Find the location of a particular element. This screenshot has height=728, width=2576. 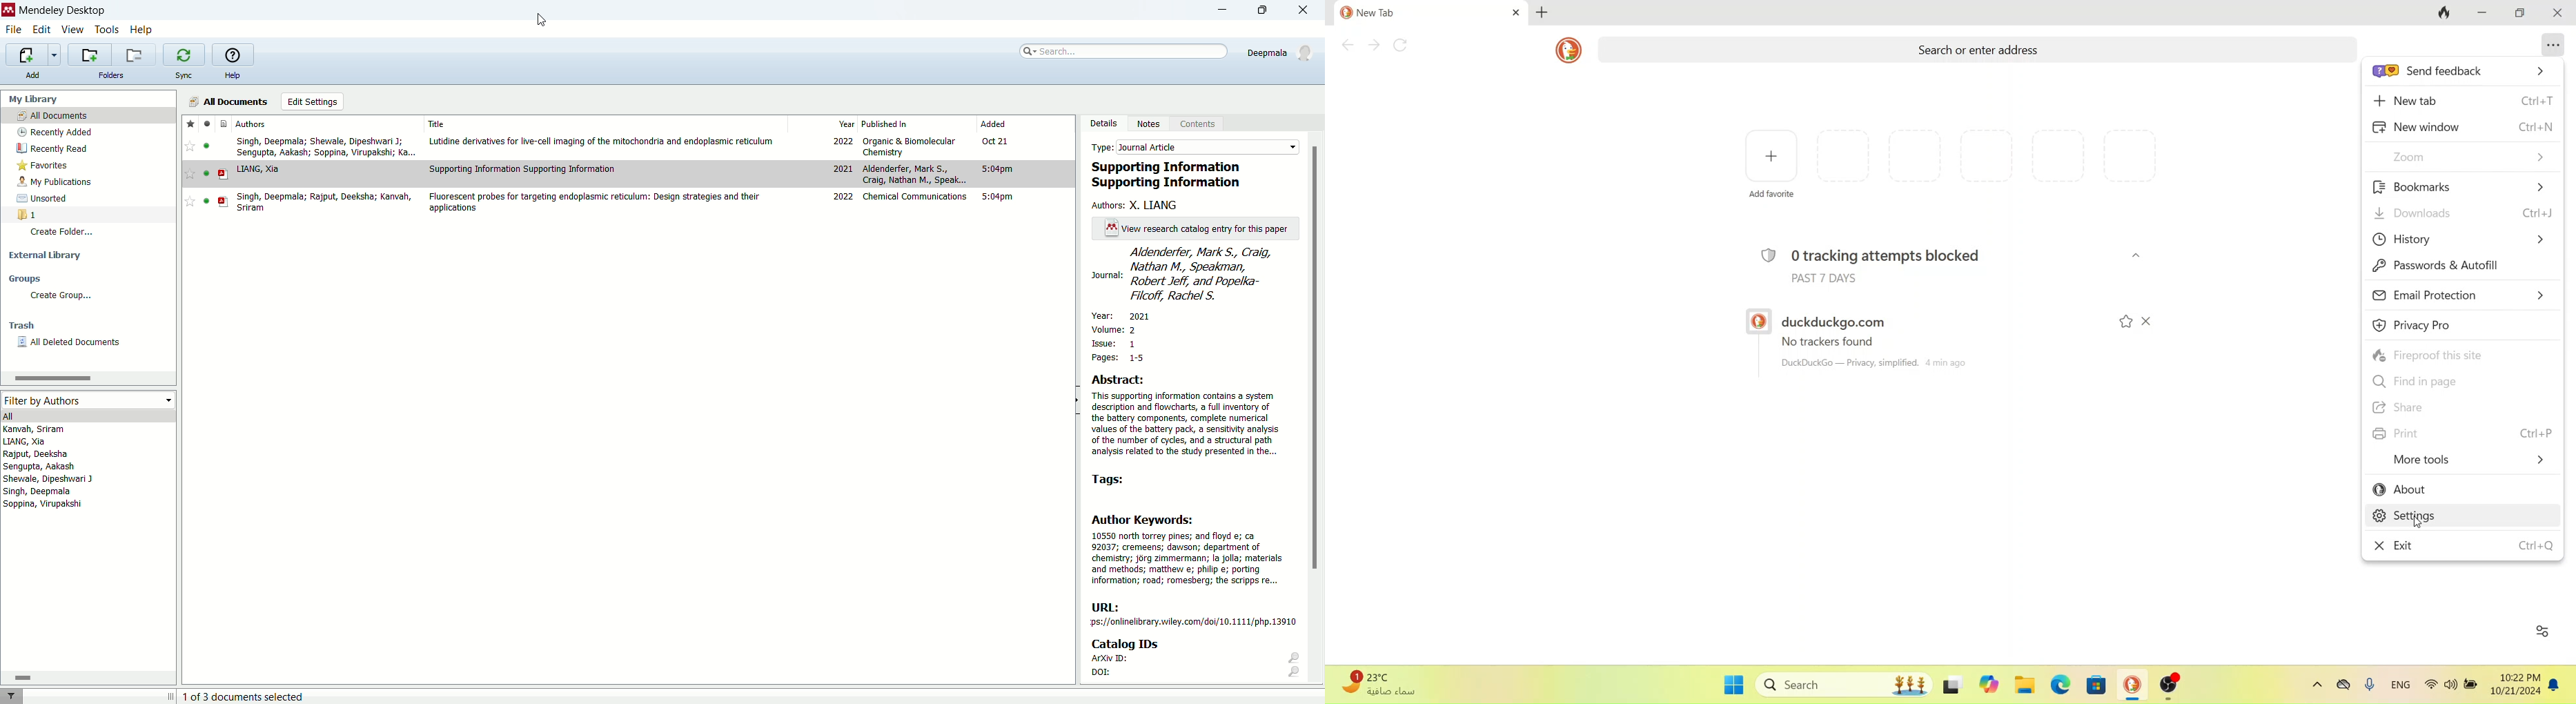

filter by authors is located at coordinates (89, 400).